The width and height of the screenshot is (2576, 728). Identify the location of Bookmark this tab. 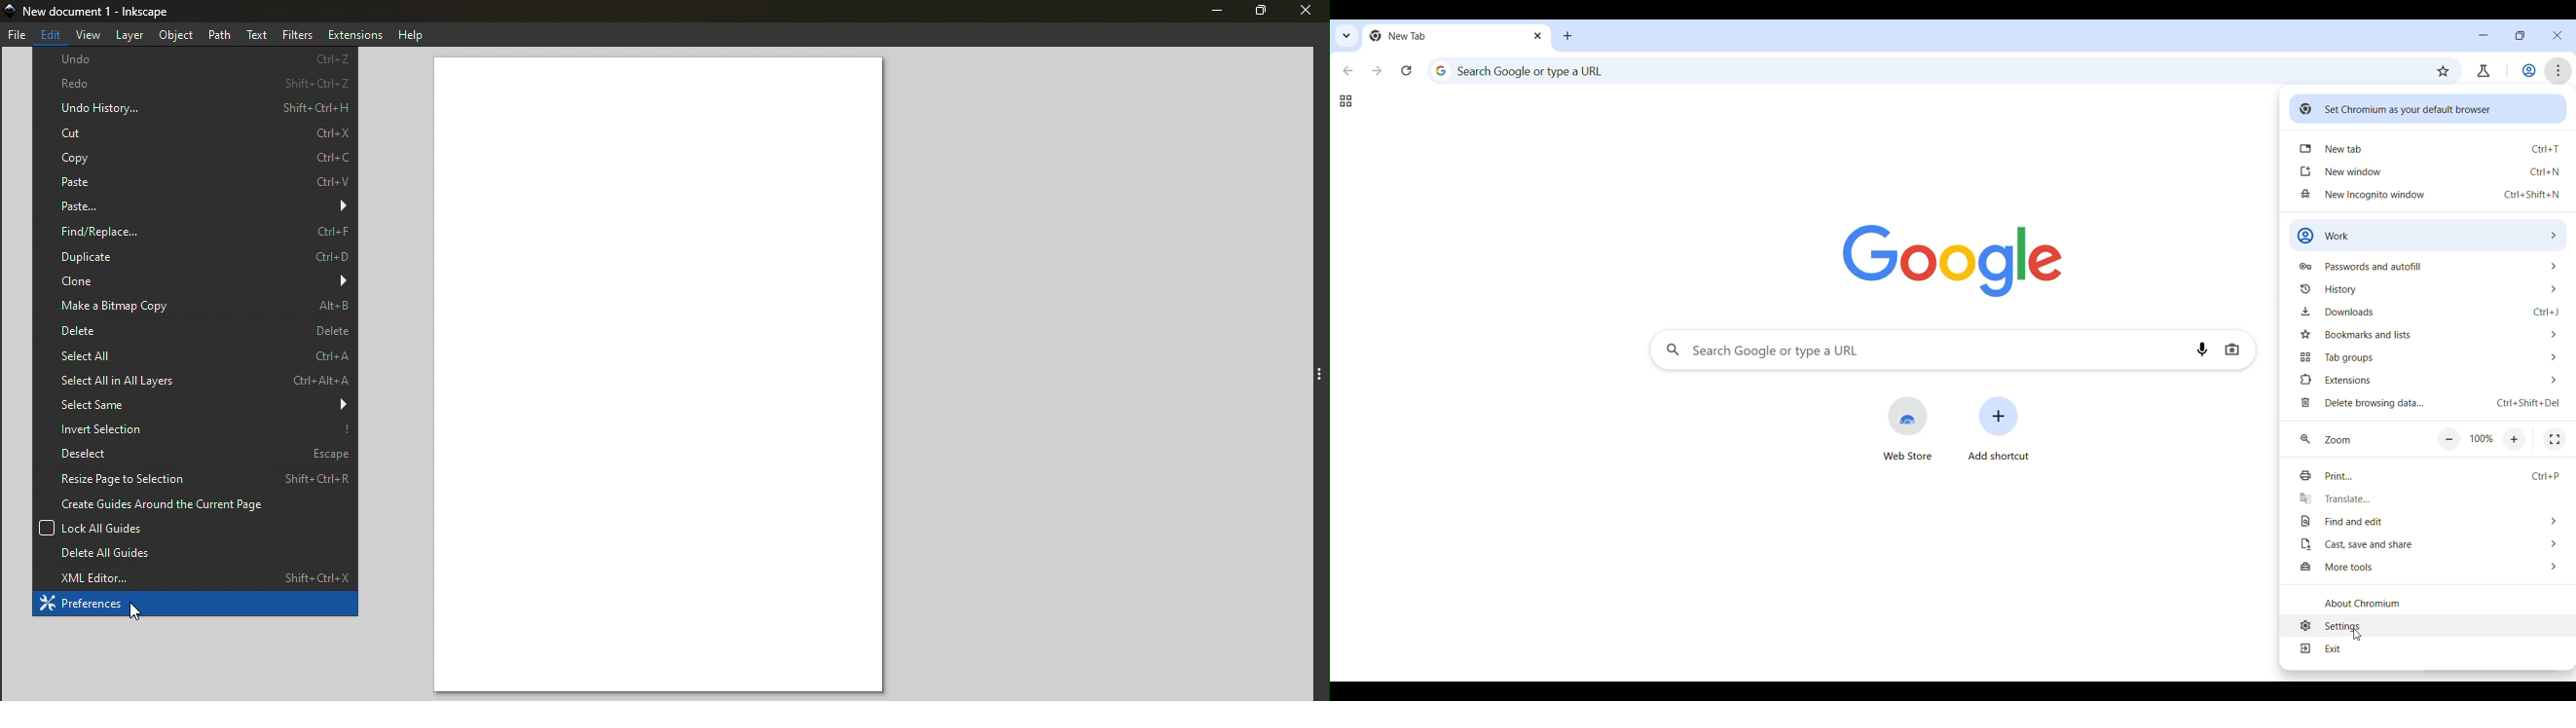
(2444, 71).